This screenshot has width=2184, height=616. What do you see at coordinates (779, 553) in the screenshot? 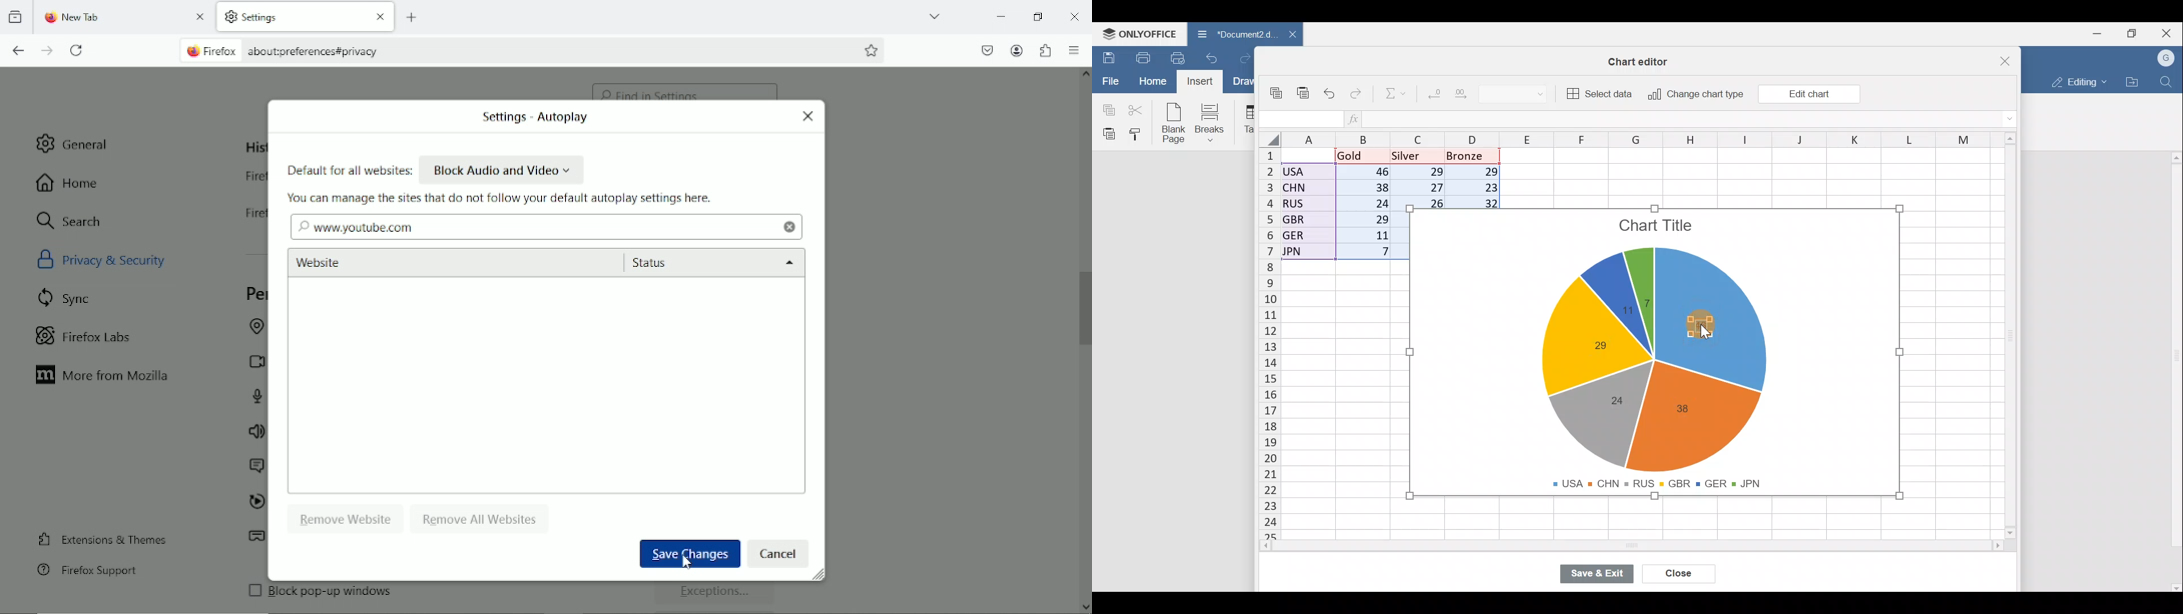
I see `` at bounding box center [779, 553].